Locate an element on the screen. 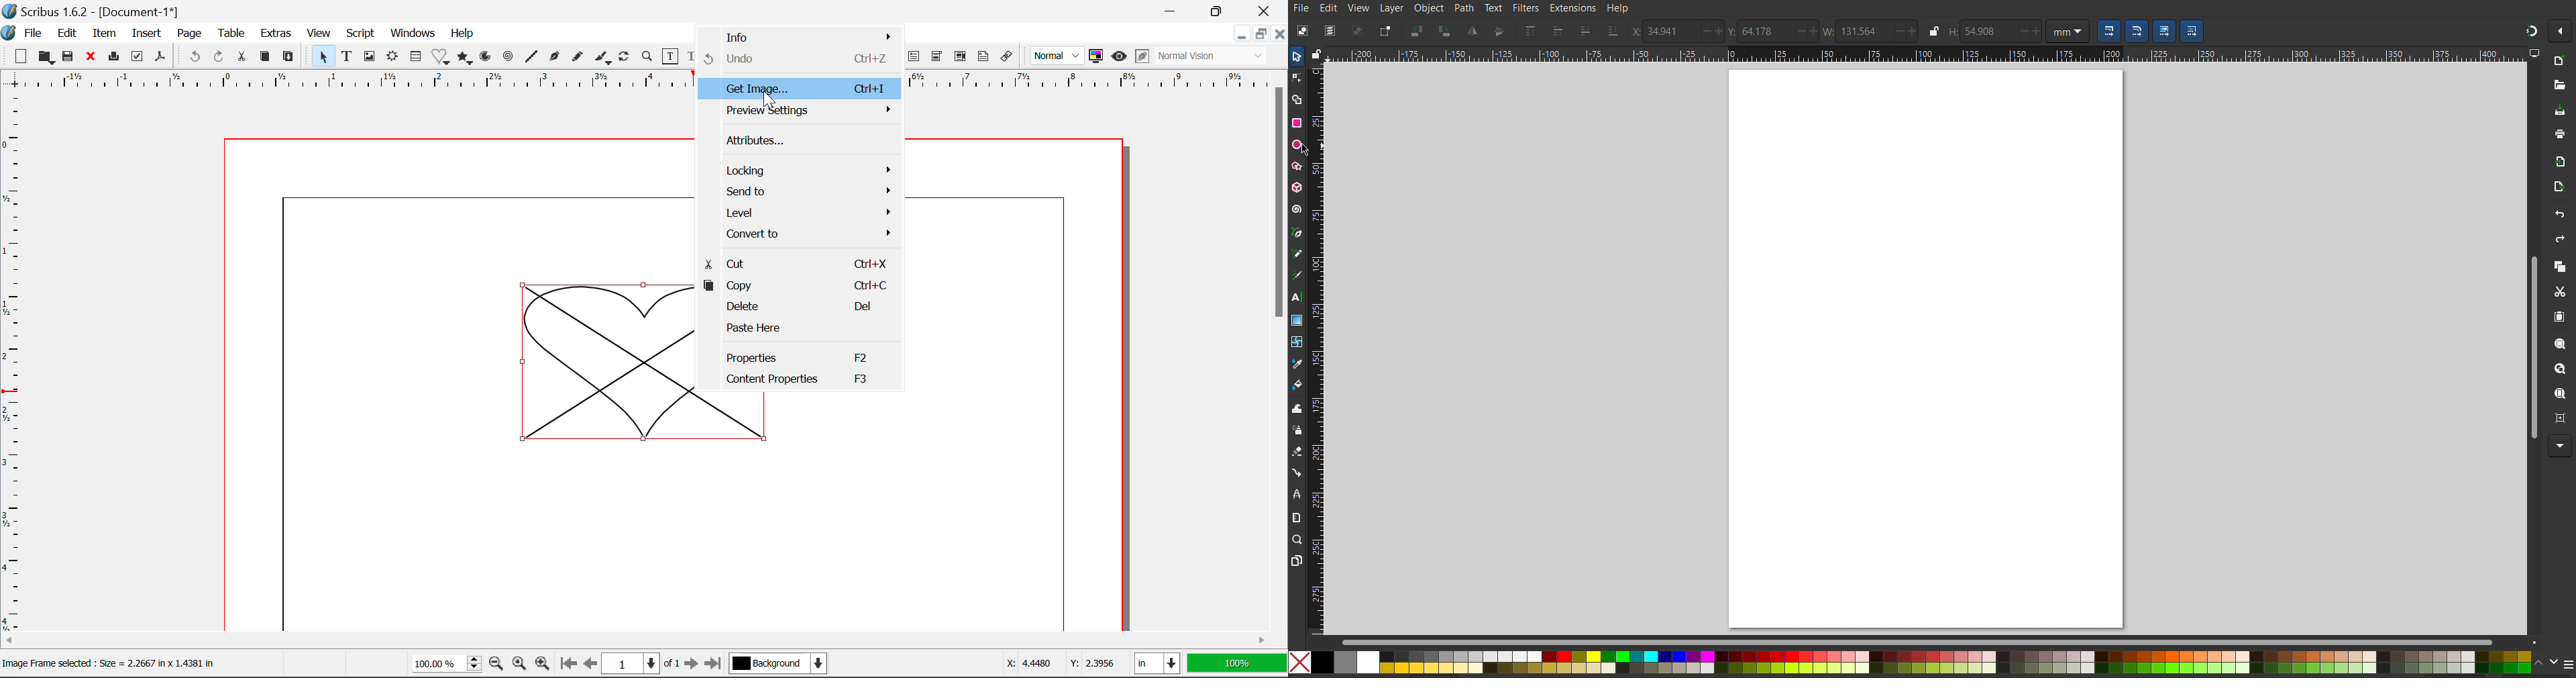 This screenshot has height=700, width=2576. 64 is located at coordinates (1764, 31).